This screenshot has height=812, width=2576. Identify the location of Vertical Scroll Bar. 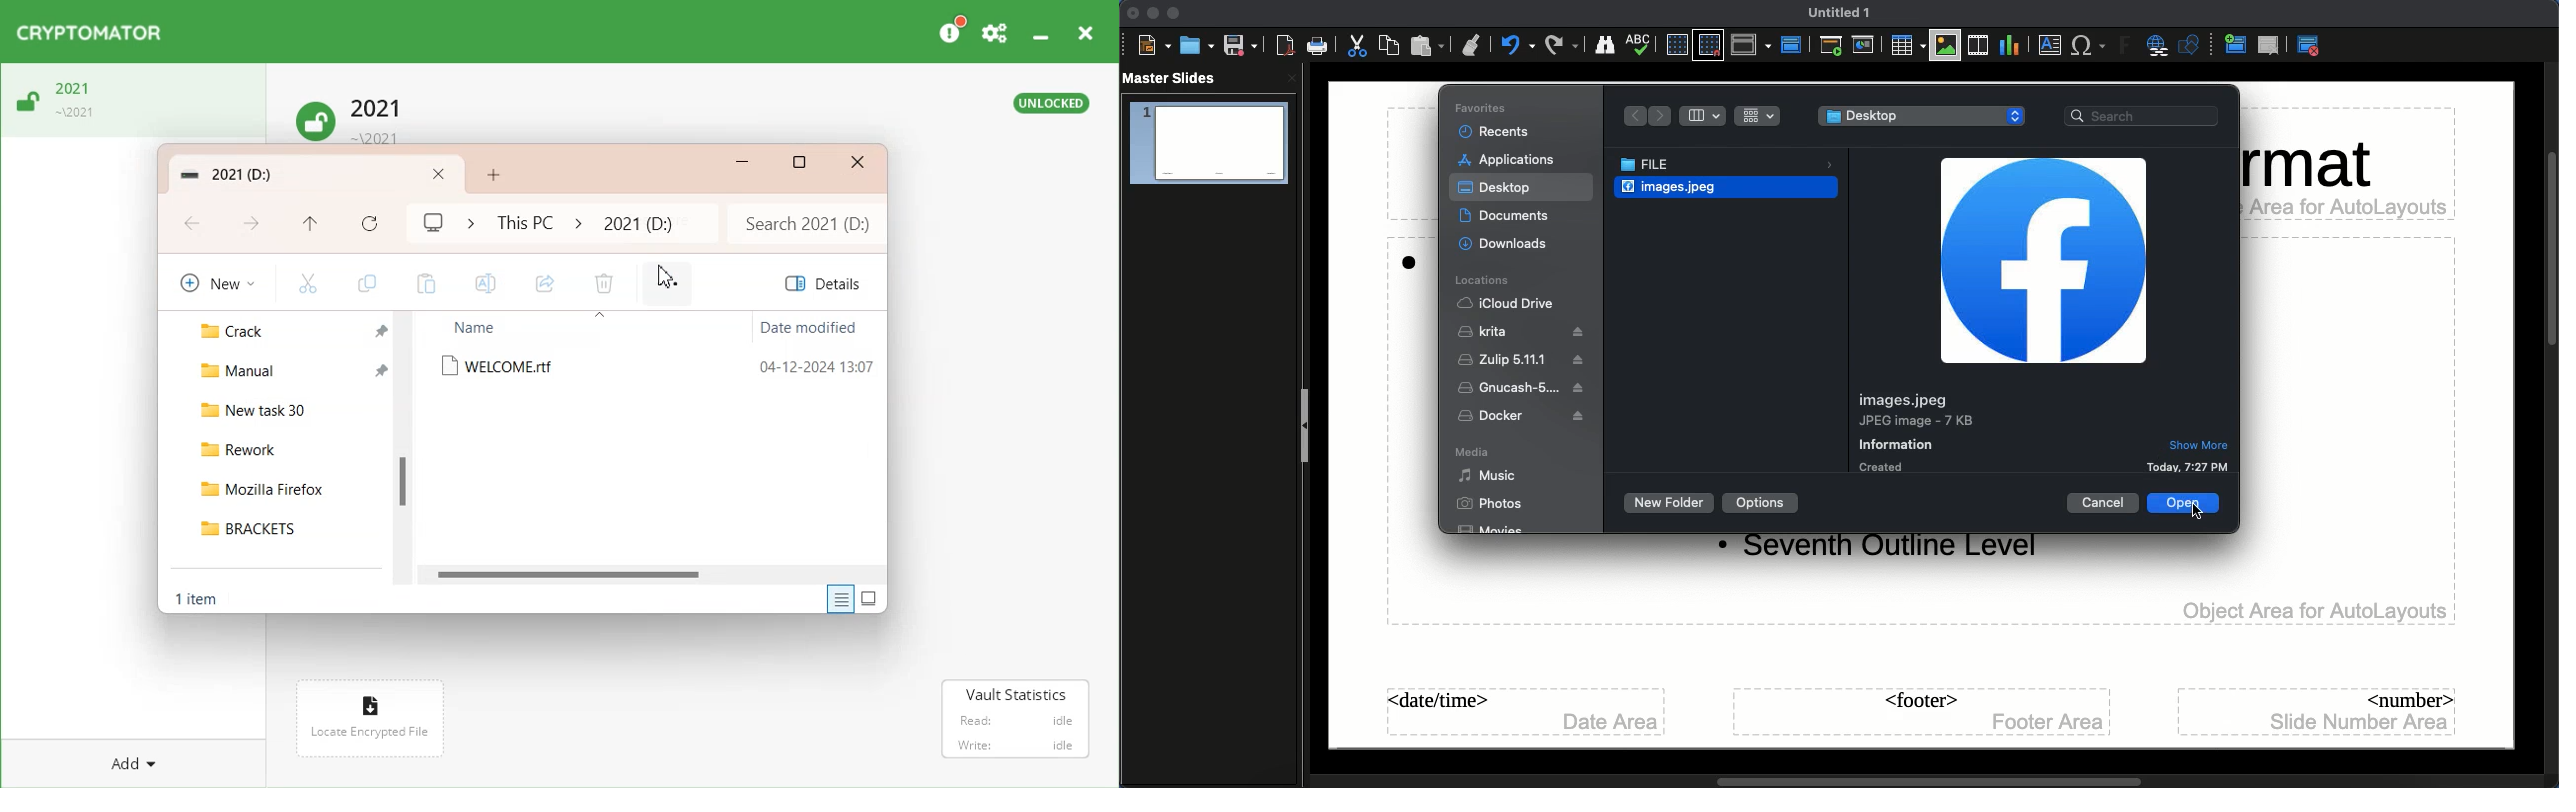
(403, 450).